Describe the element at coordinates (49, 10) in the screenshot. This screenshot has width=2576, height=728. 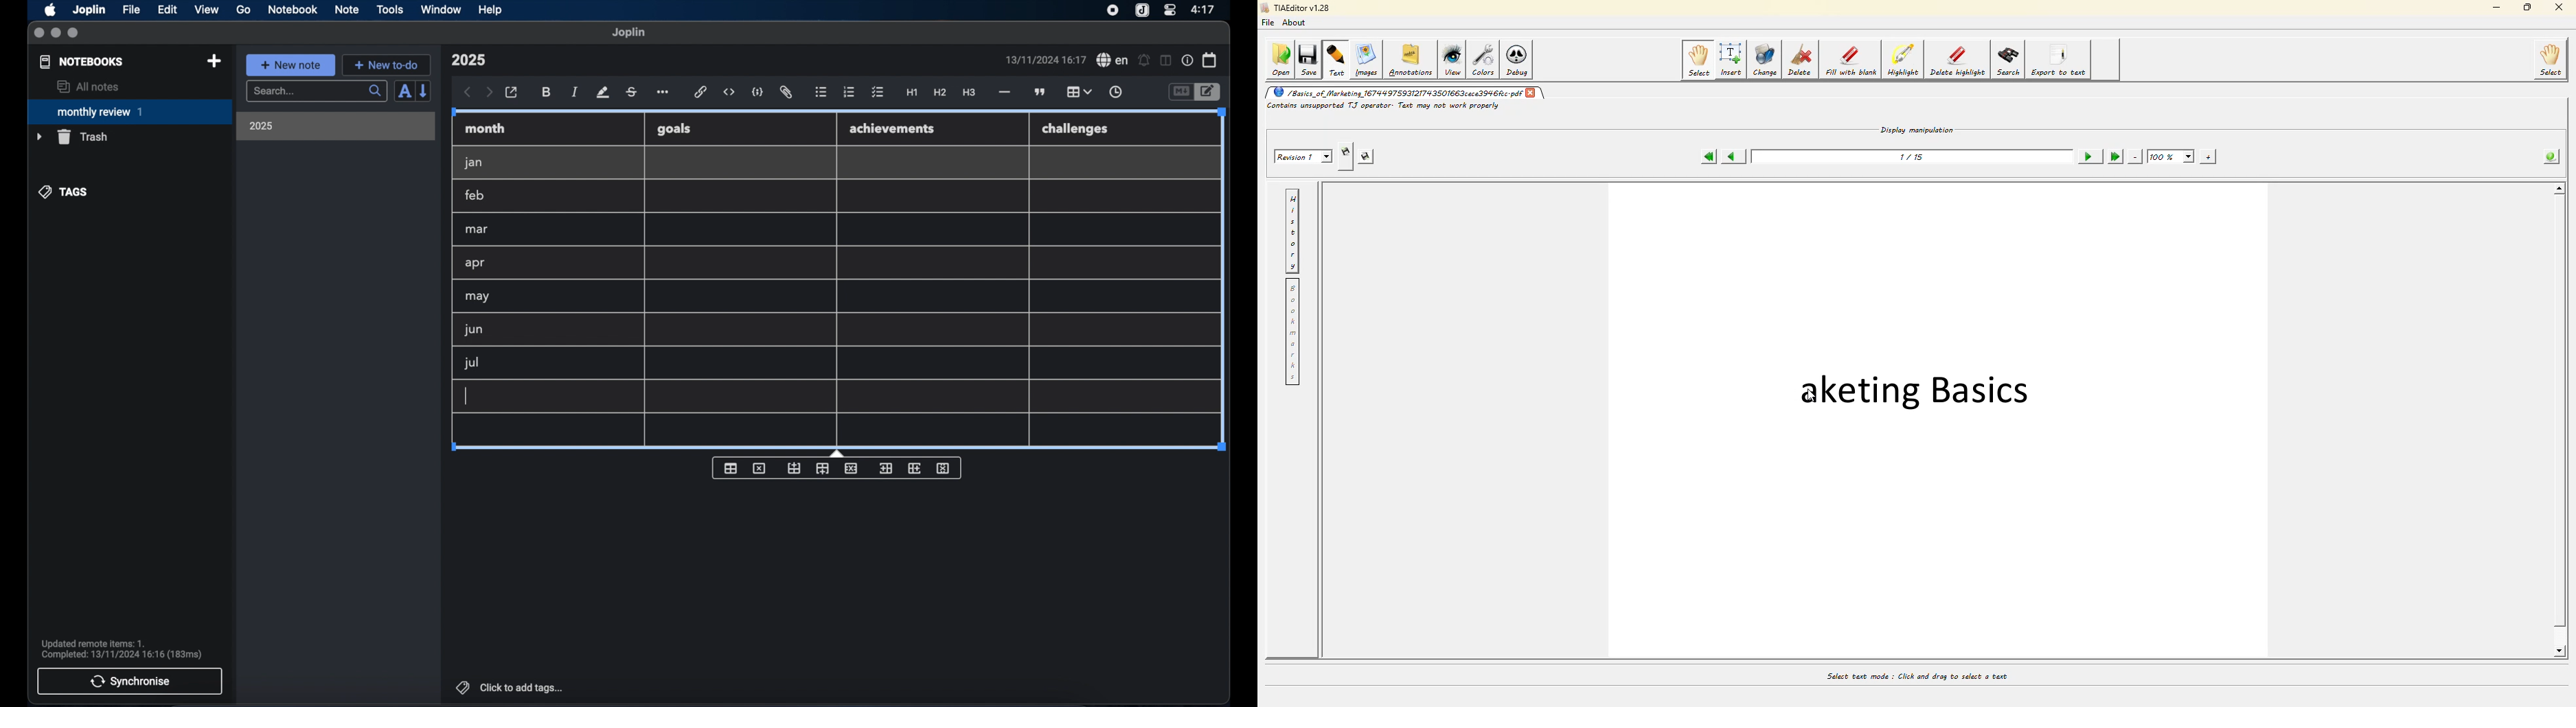
I see `apple icon` at that location.